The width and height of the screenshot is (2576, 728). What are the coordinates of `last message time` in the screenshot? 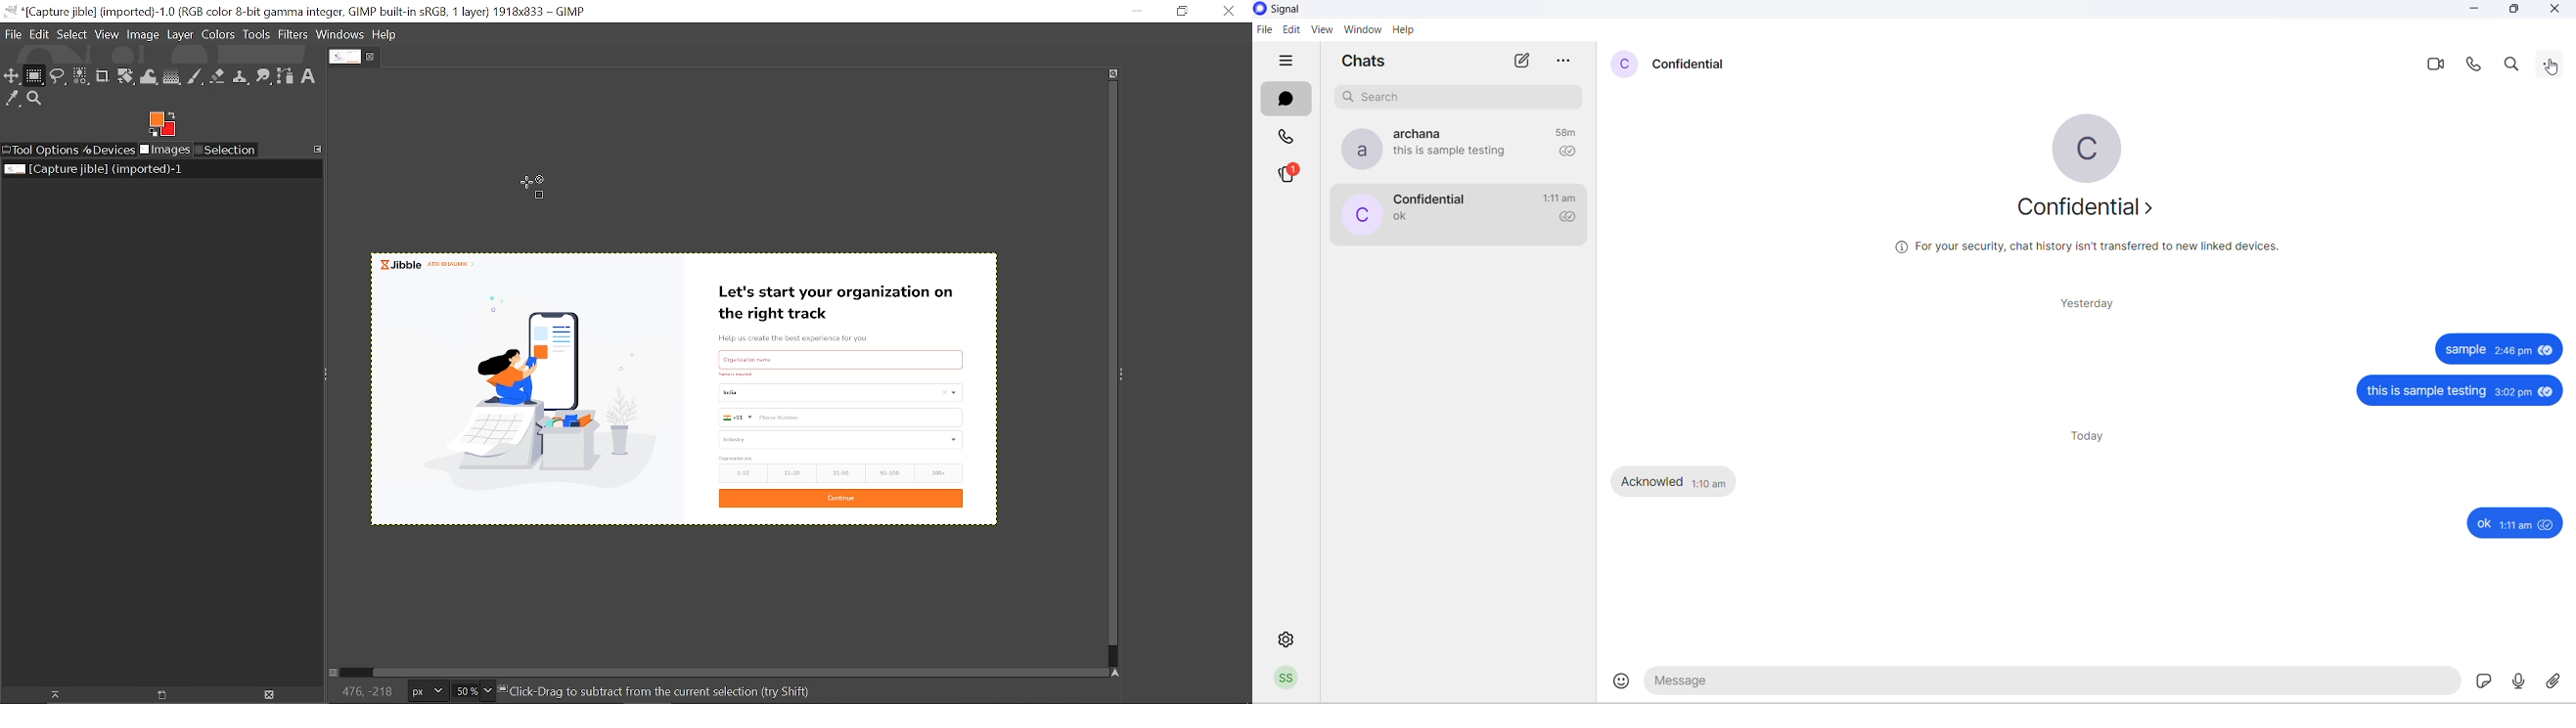 It's located at (1561, 198).